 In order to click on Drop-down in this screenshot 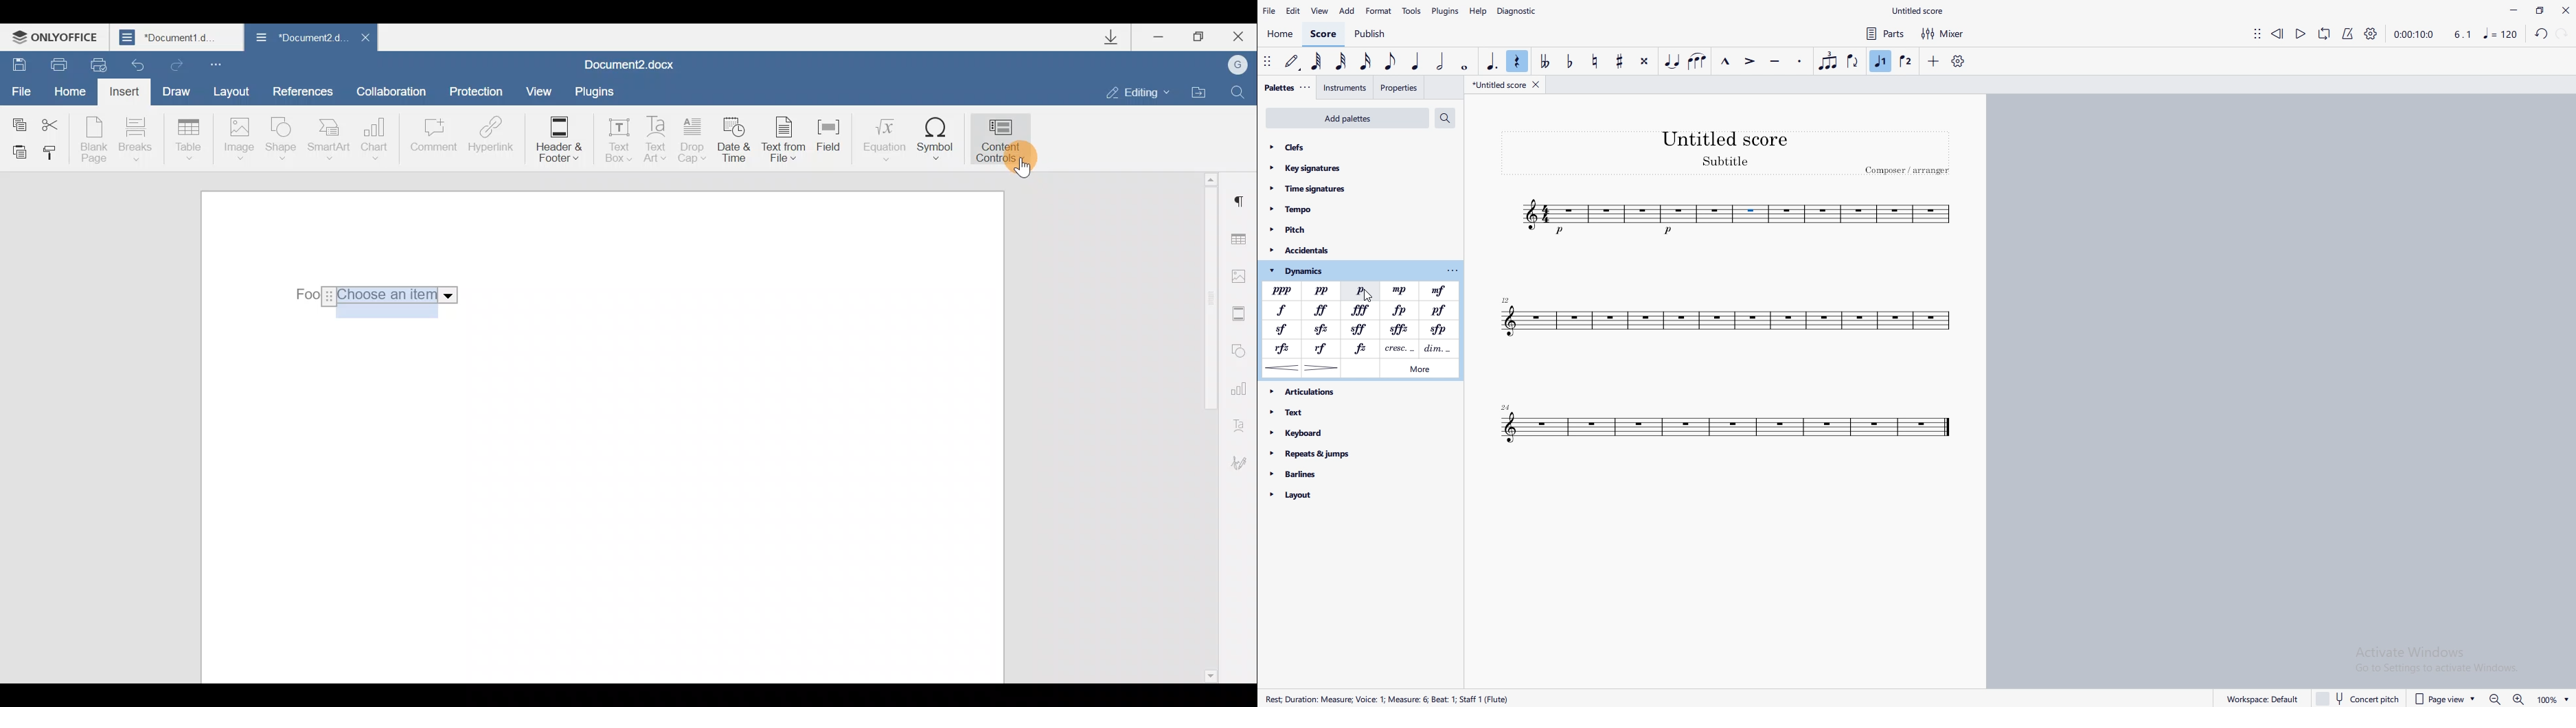, I will do `click(375, 295)`.